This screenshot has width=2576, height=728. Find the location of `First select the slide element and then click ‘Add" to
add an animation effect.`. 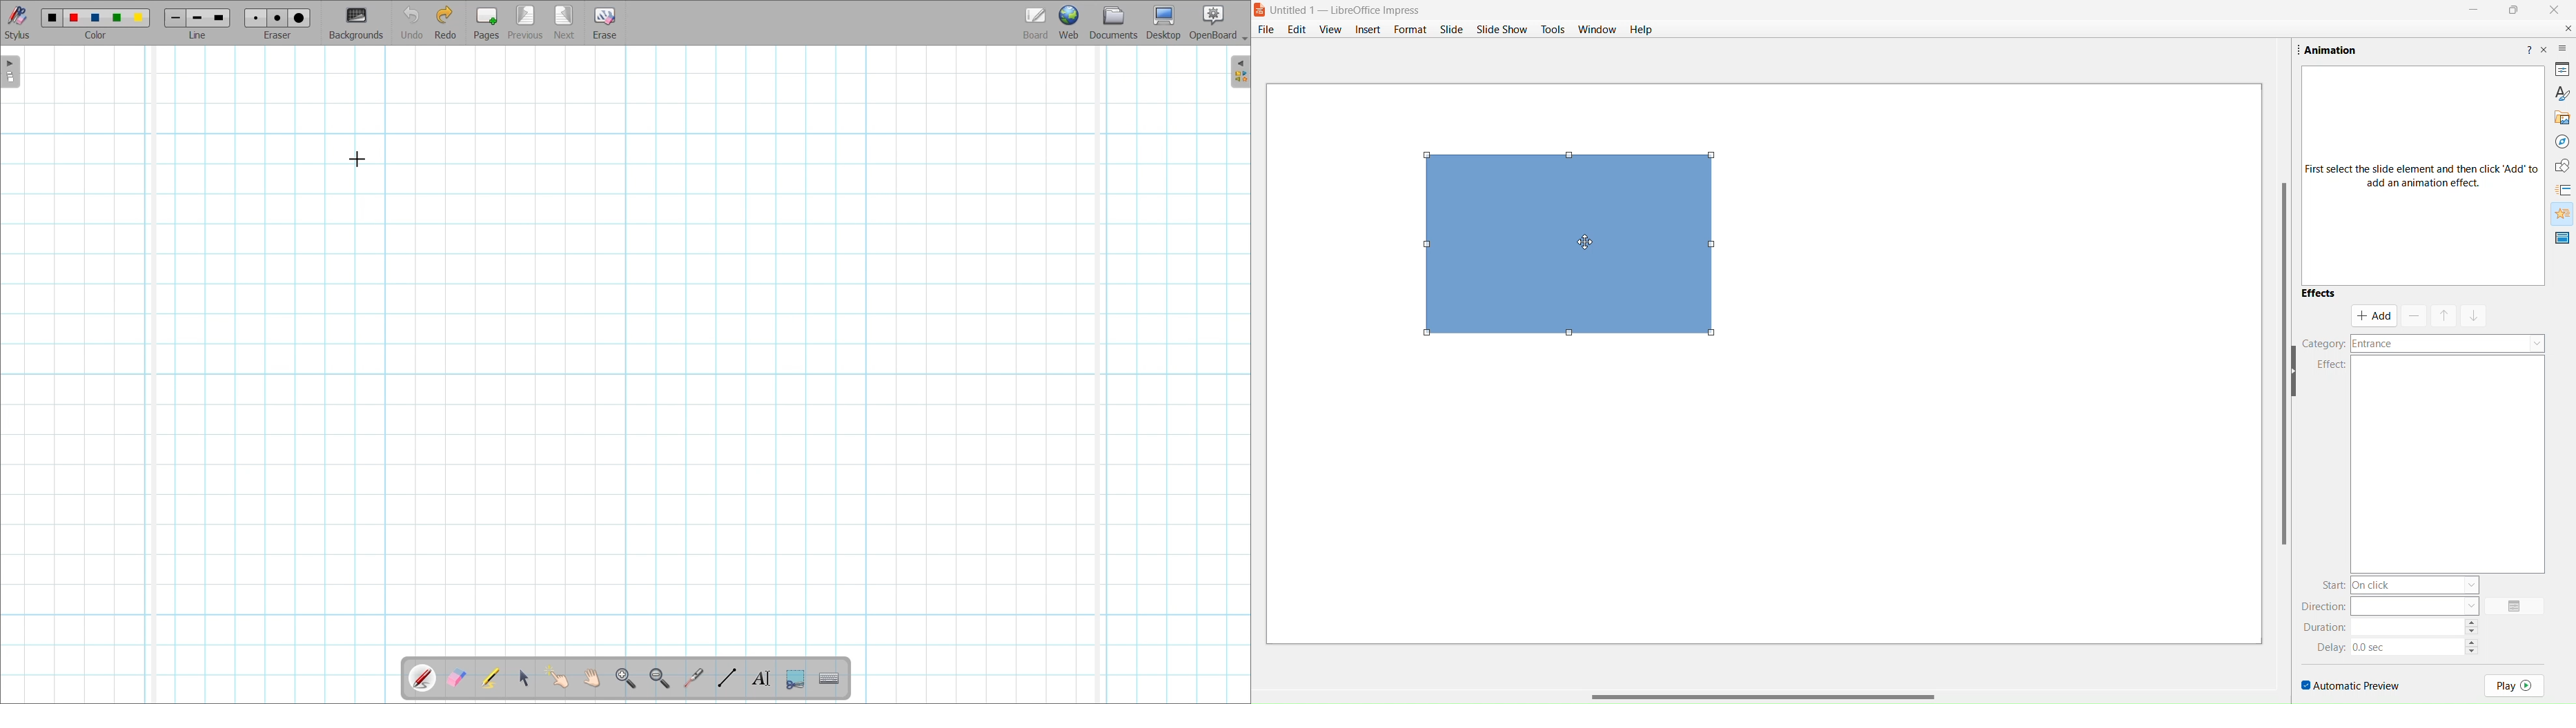

First select the slide element and then click ‘Add" to
add an animation effect. is located at coordinates (2416, 177).